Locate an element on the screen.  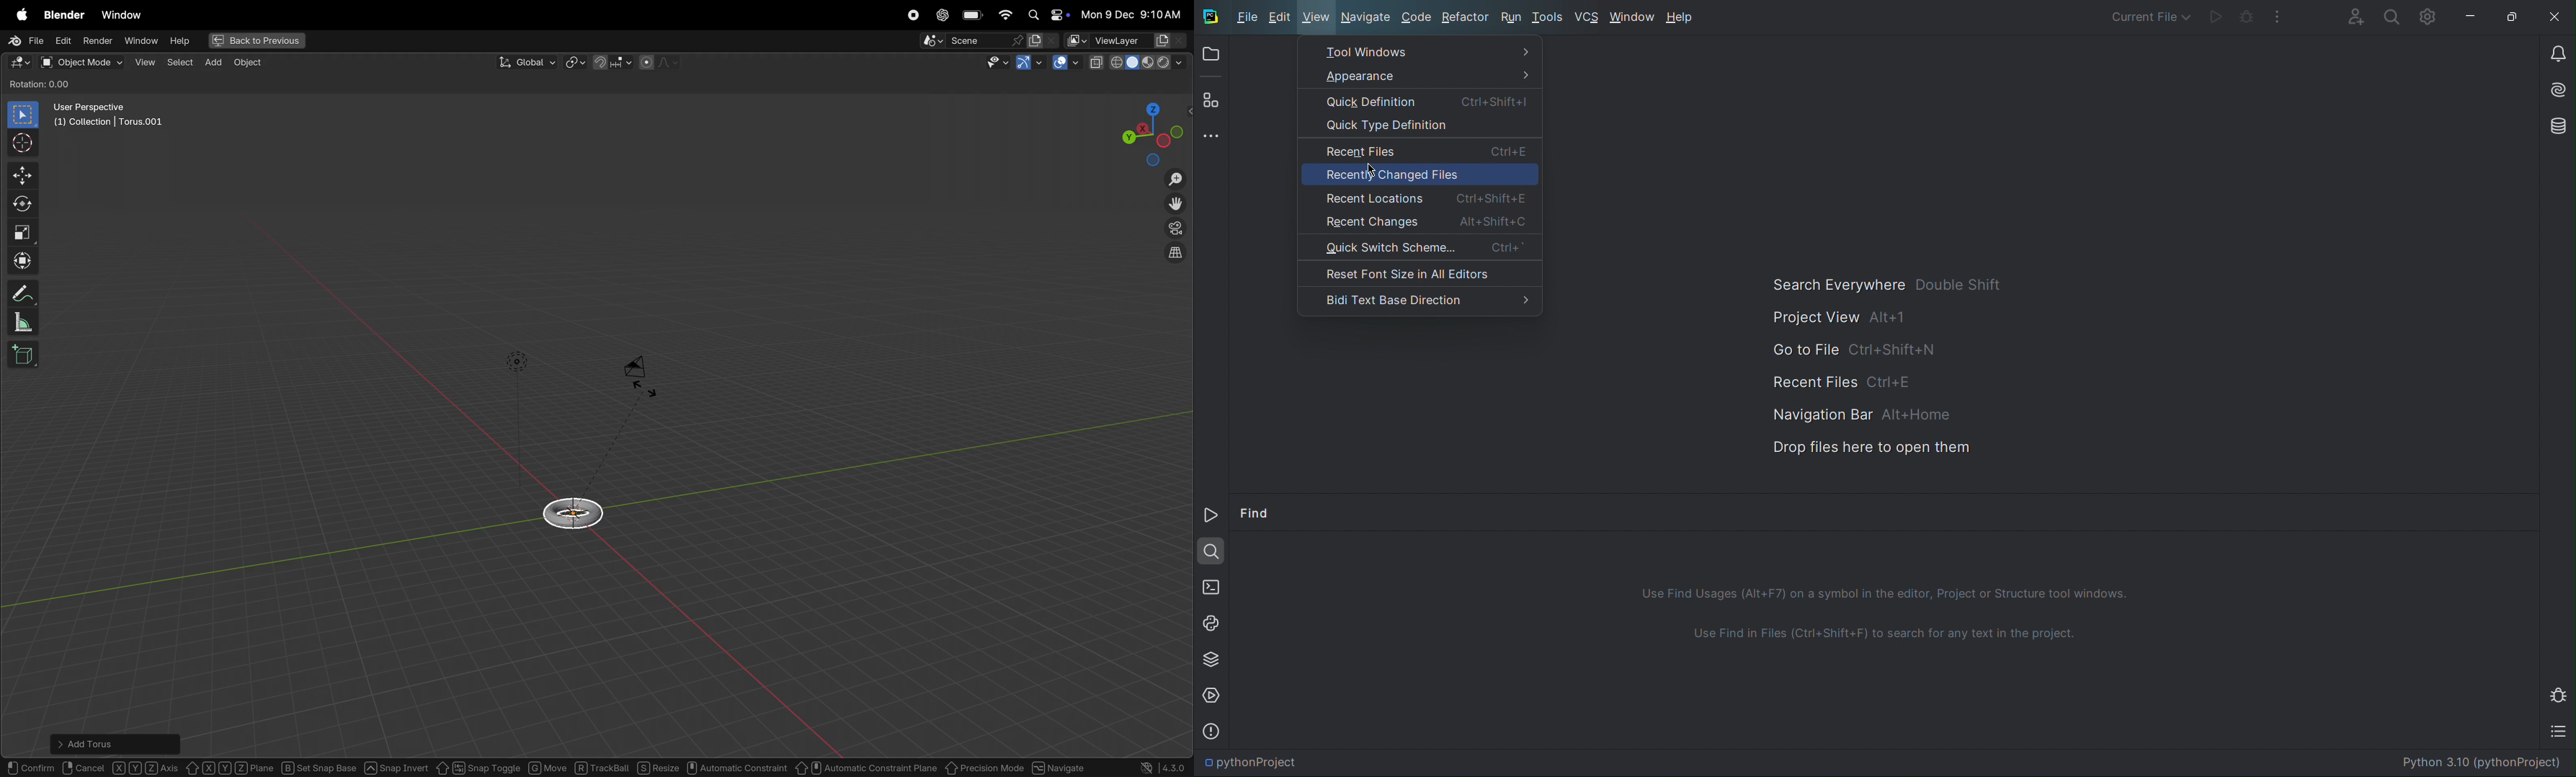
Find is located at coordinates (1211, 549).